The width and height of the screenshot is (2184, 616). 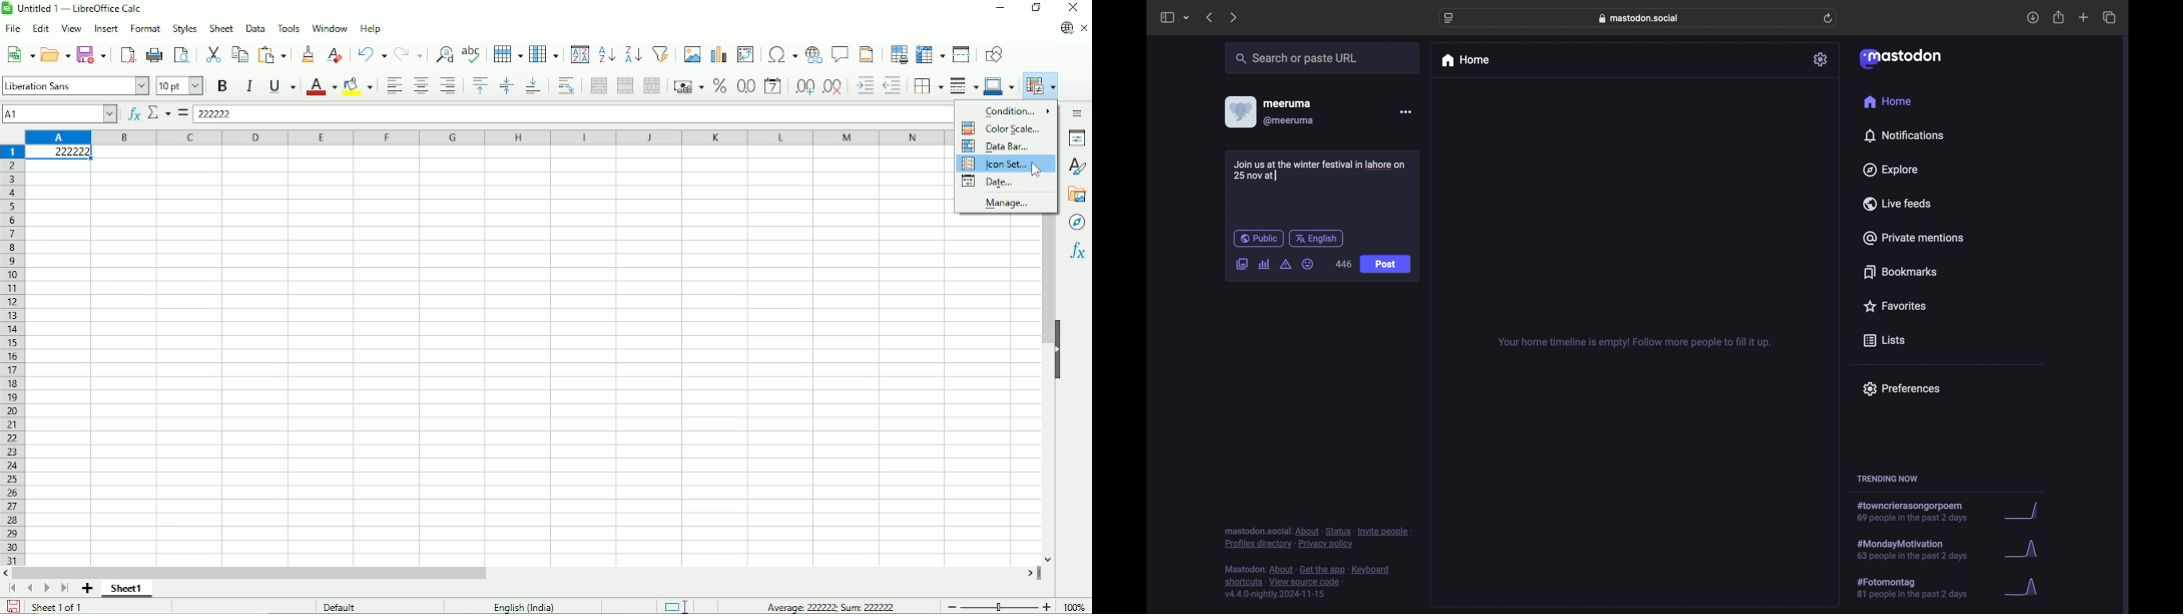 What do you see at coordinates (239, 53) in the screenshot?
I see `Copy` at bounding box center [239, 53].